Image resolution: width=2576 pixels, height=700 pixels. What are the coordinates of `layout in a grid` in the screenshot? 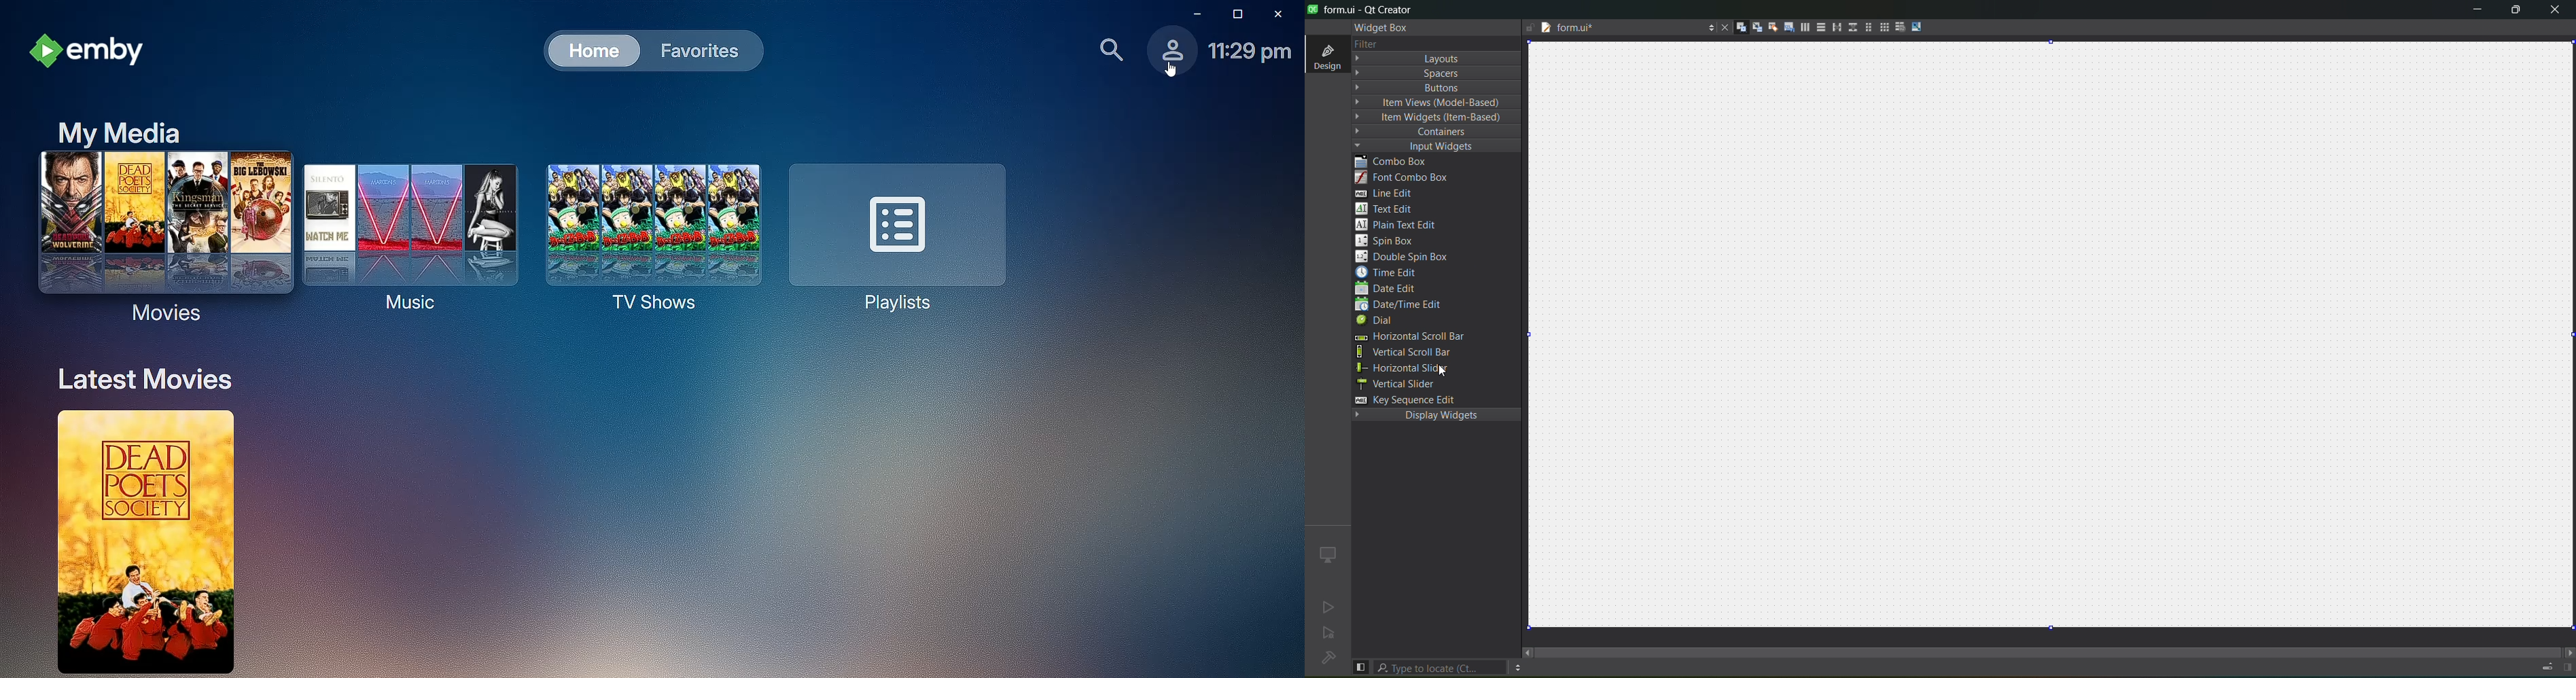 It's located at (1885, 26).